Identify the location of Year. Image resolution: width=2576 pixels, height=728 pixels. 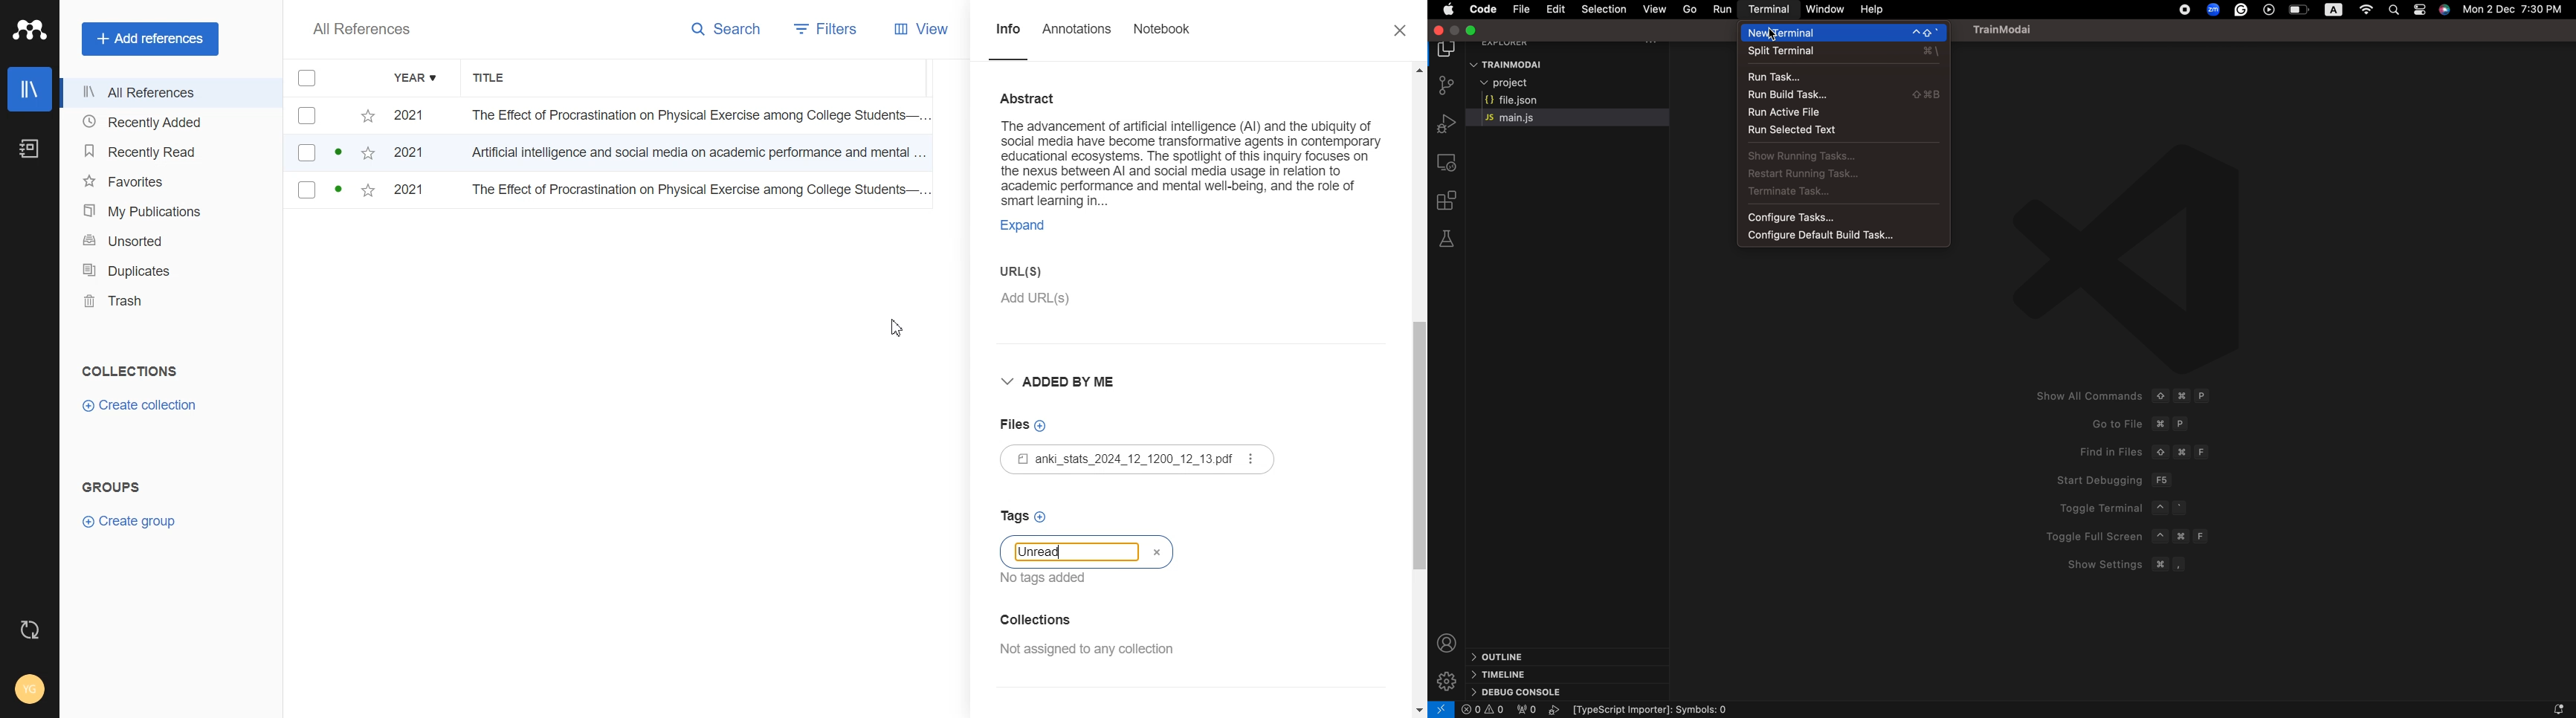
(417, 79).